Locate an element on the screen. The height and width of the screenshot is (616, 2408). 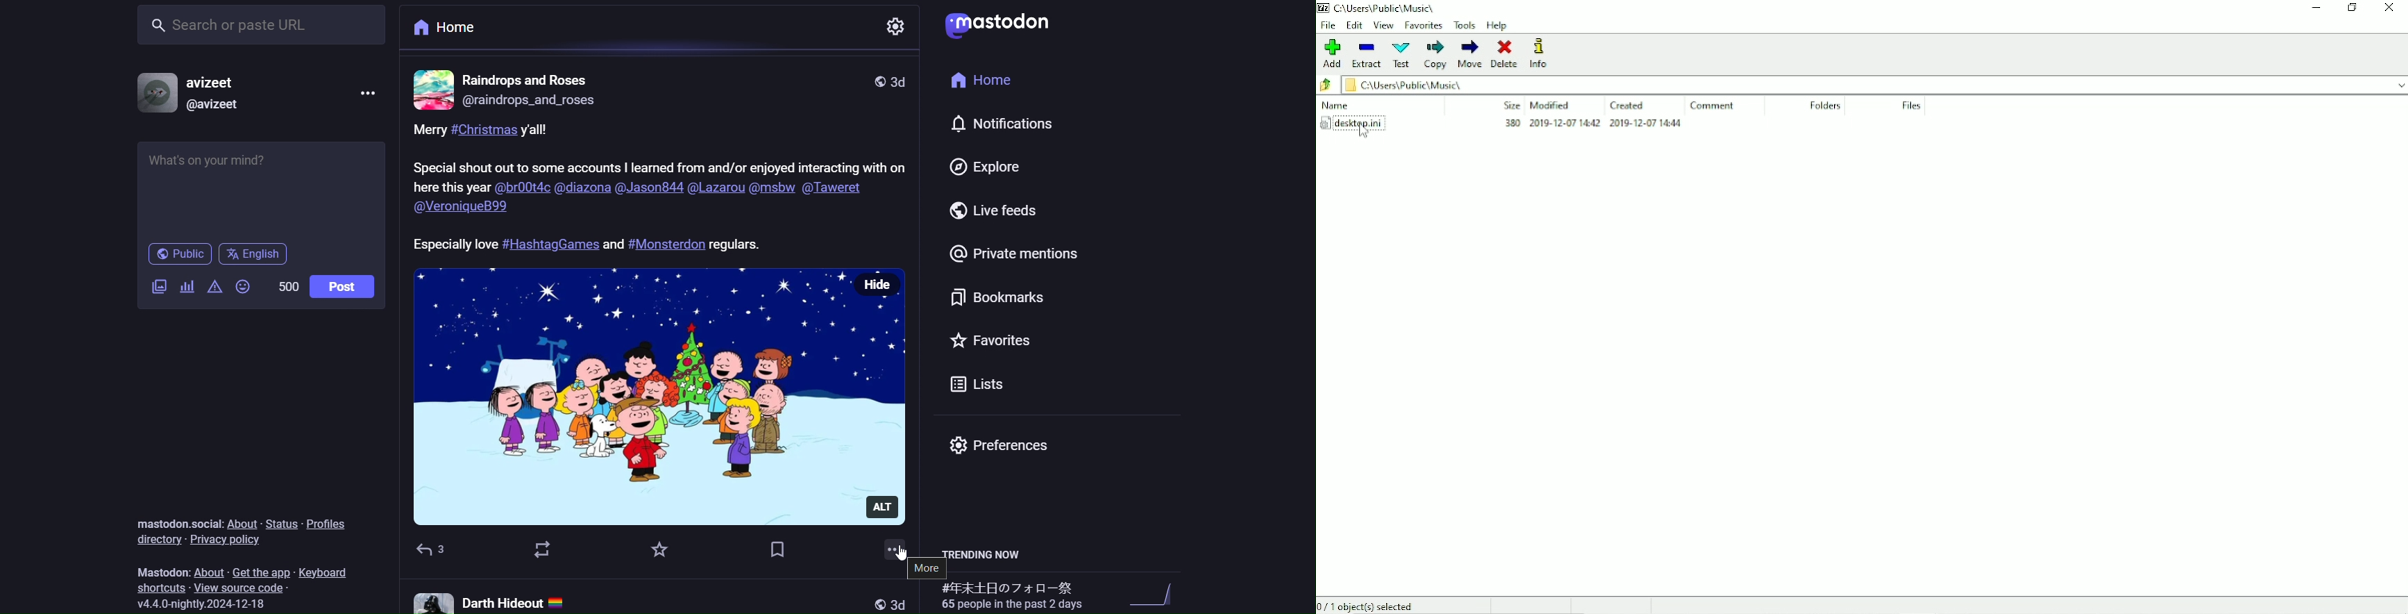
more is located at coordinates (372, 94).